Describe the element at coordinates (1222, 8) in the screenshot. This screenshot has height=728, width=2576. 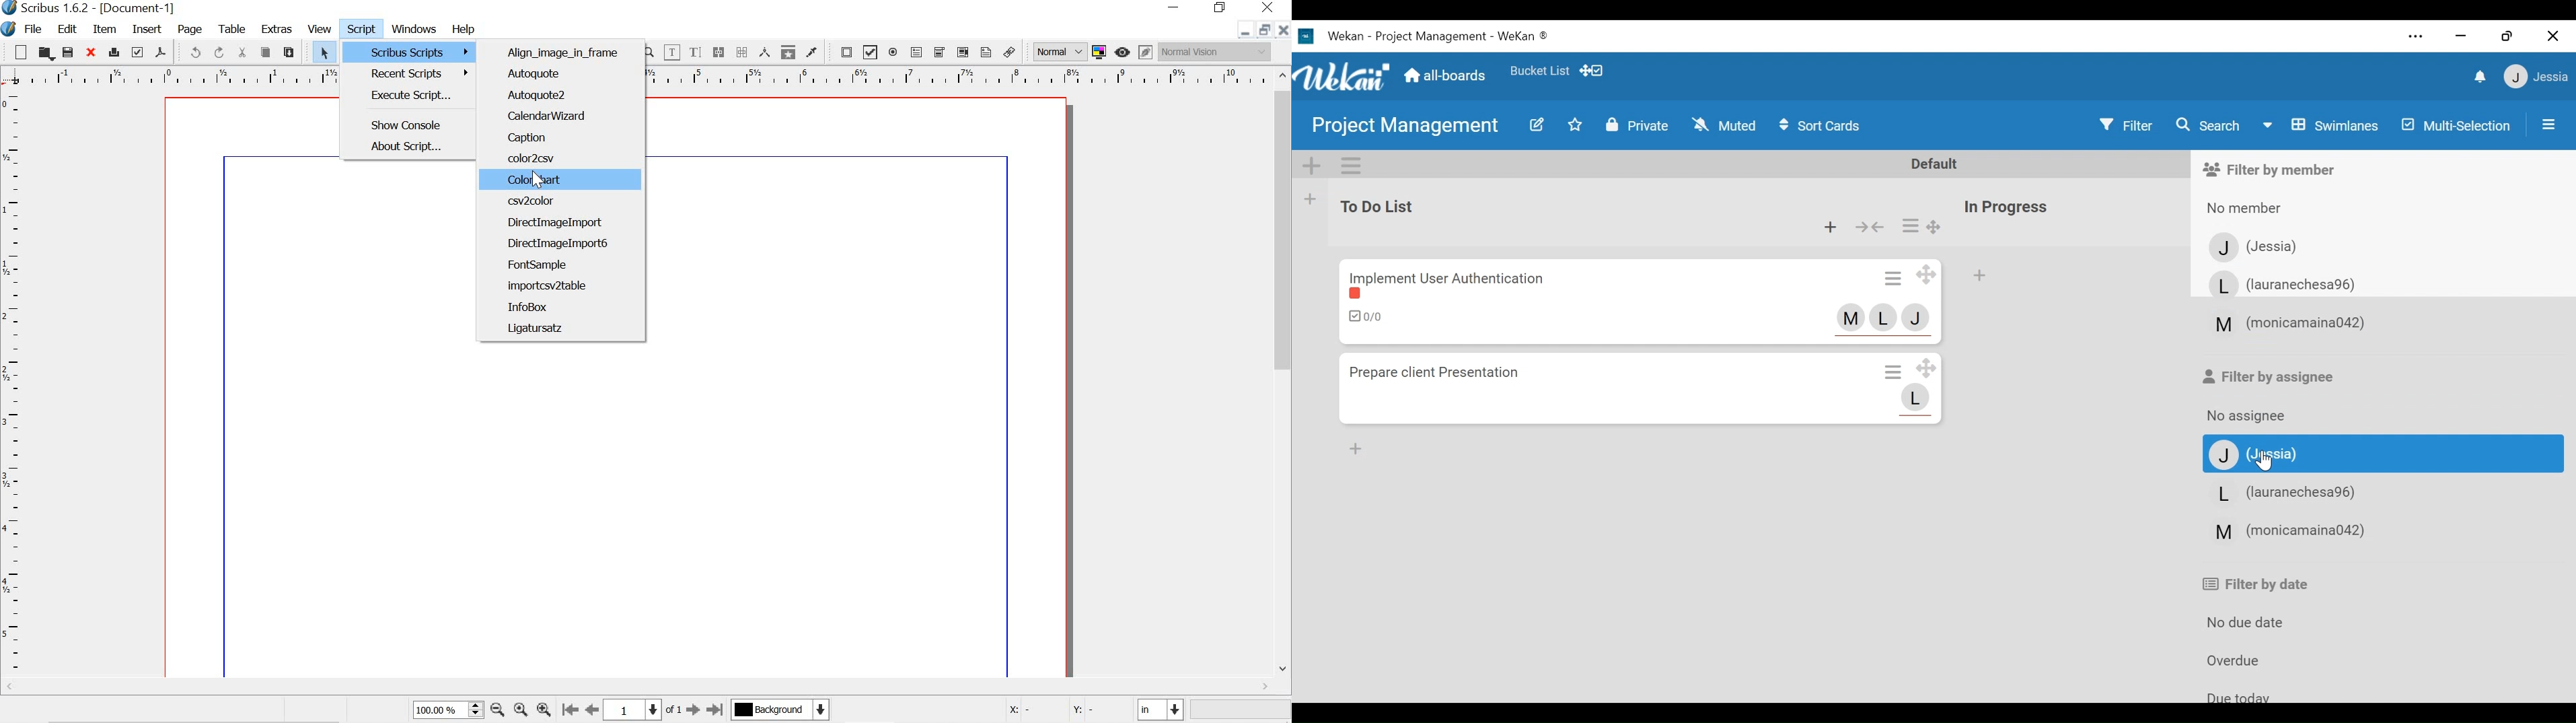
I see `restore down` at that location.